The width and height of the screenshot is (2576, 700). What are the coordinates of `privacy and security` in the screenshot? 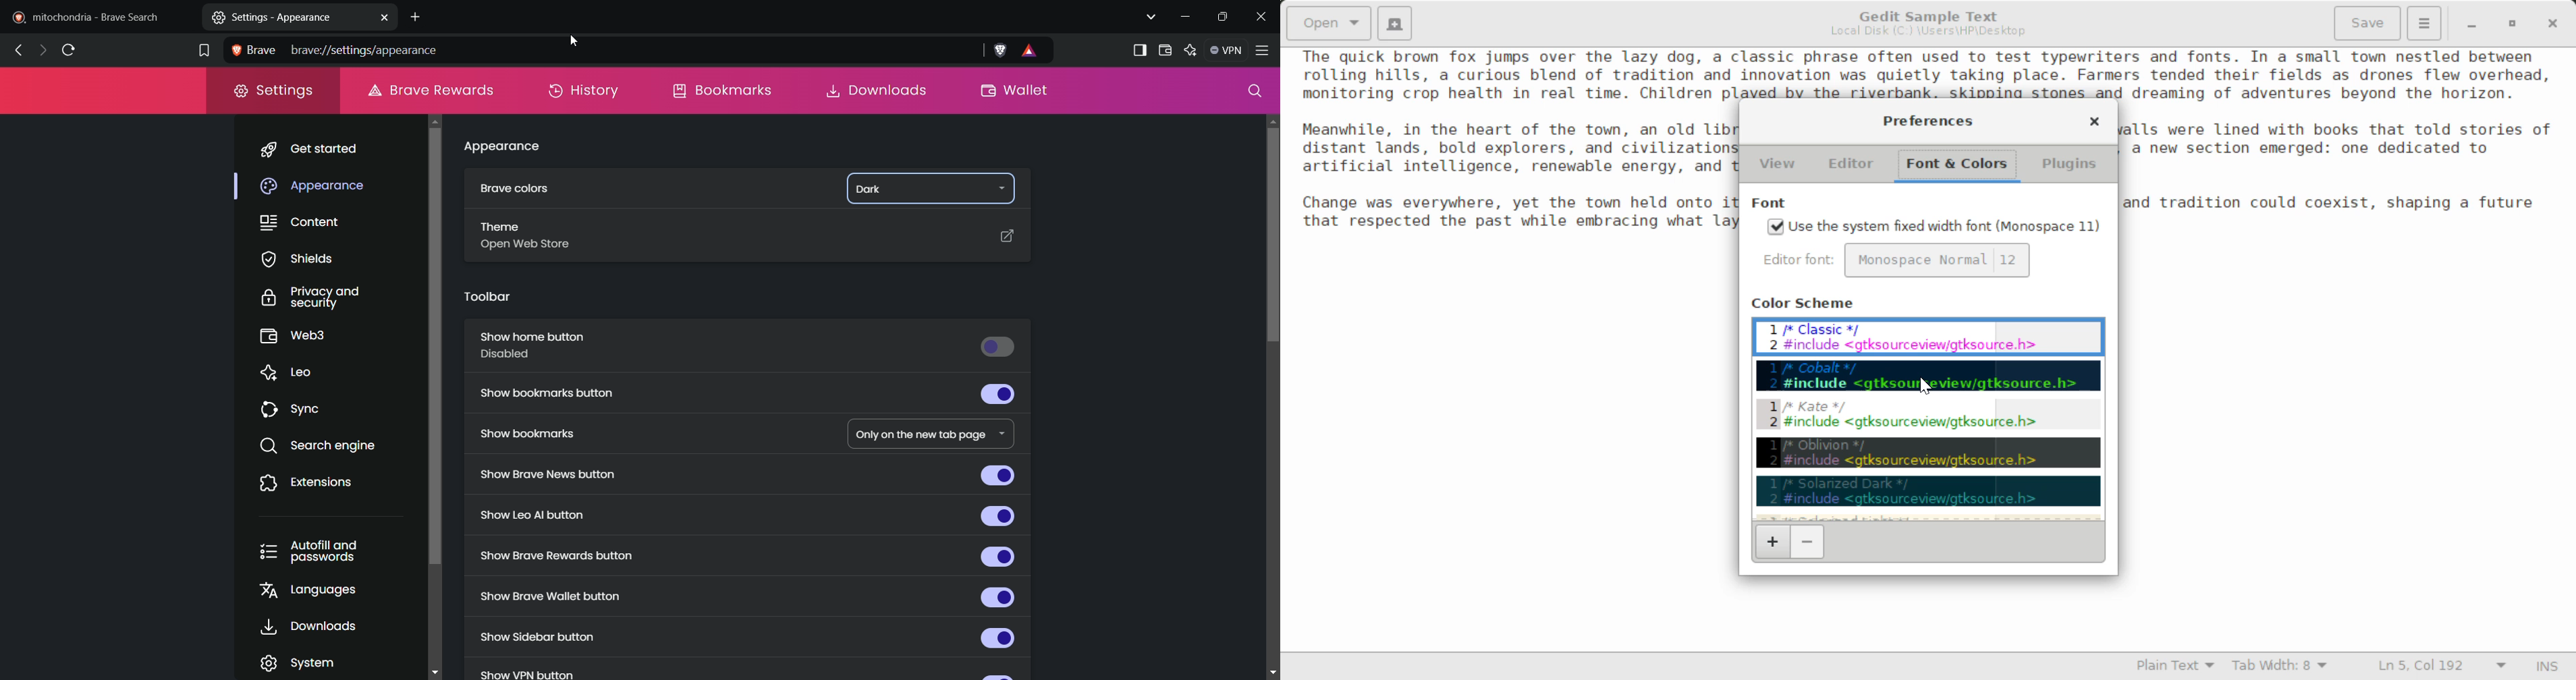 It's located at (315, 298).